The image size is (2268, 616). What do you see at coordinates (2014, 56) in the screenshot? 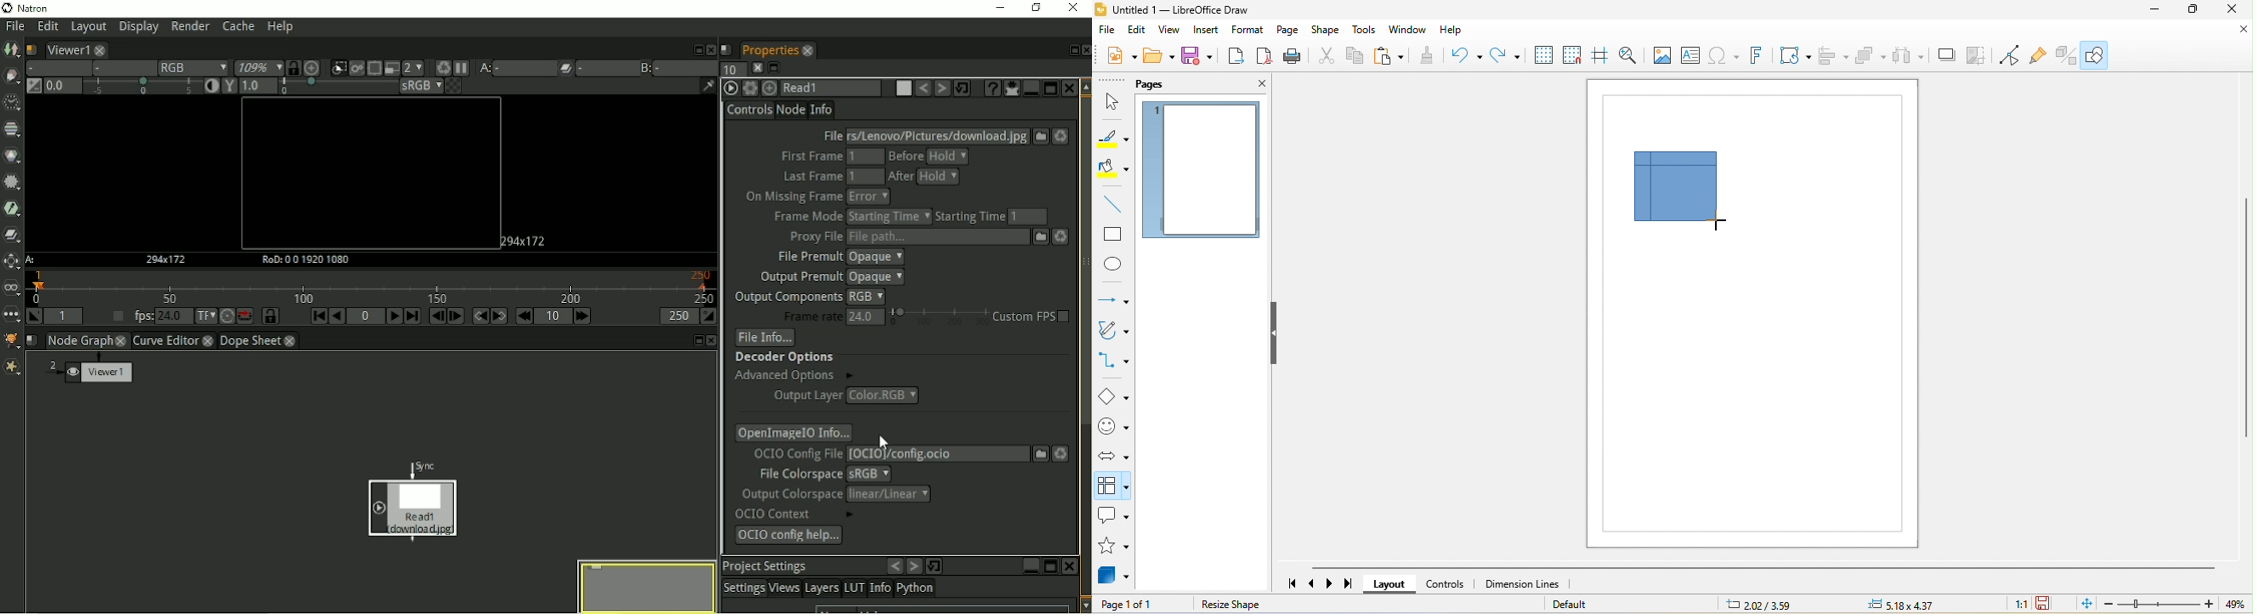
I see `toggle point edit mode` at bounding box center [2014, 56].